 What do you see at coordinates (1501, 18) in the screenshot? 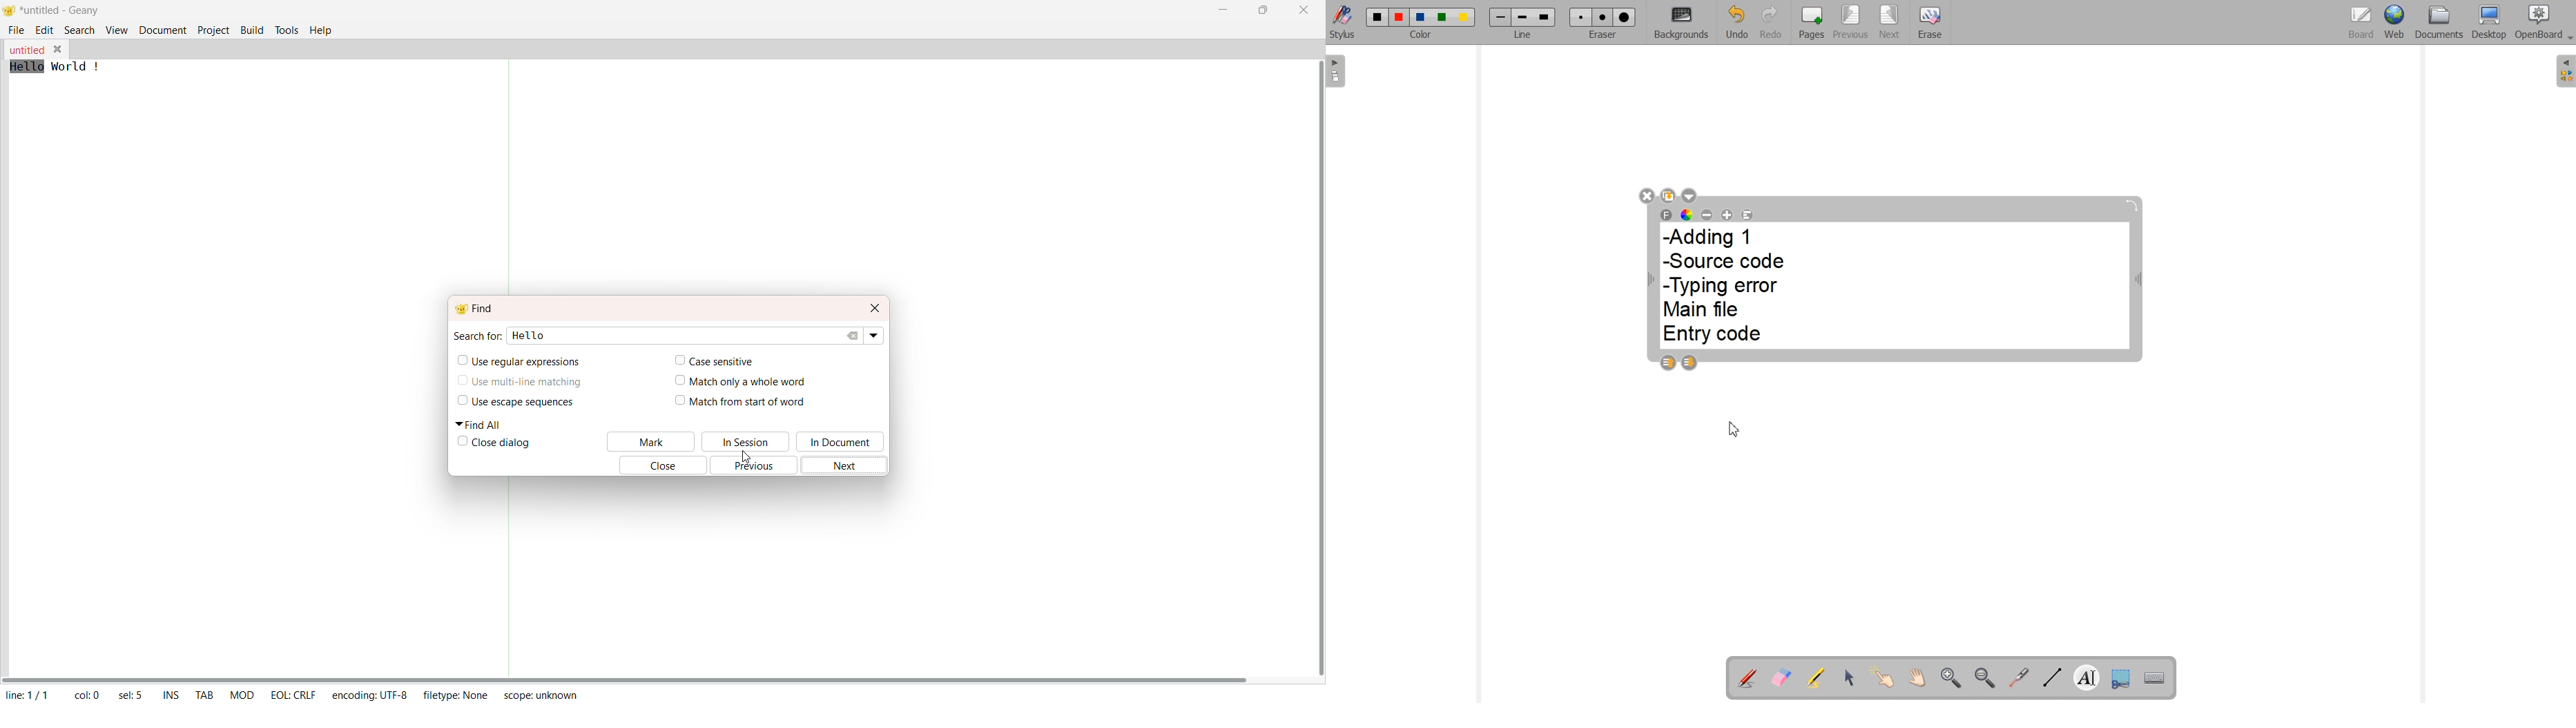
I see `Small line` at bounding box center [1501, 18].